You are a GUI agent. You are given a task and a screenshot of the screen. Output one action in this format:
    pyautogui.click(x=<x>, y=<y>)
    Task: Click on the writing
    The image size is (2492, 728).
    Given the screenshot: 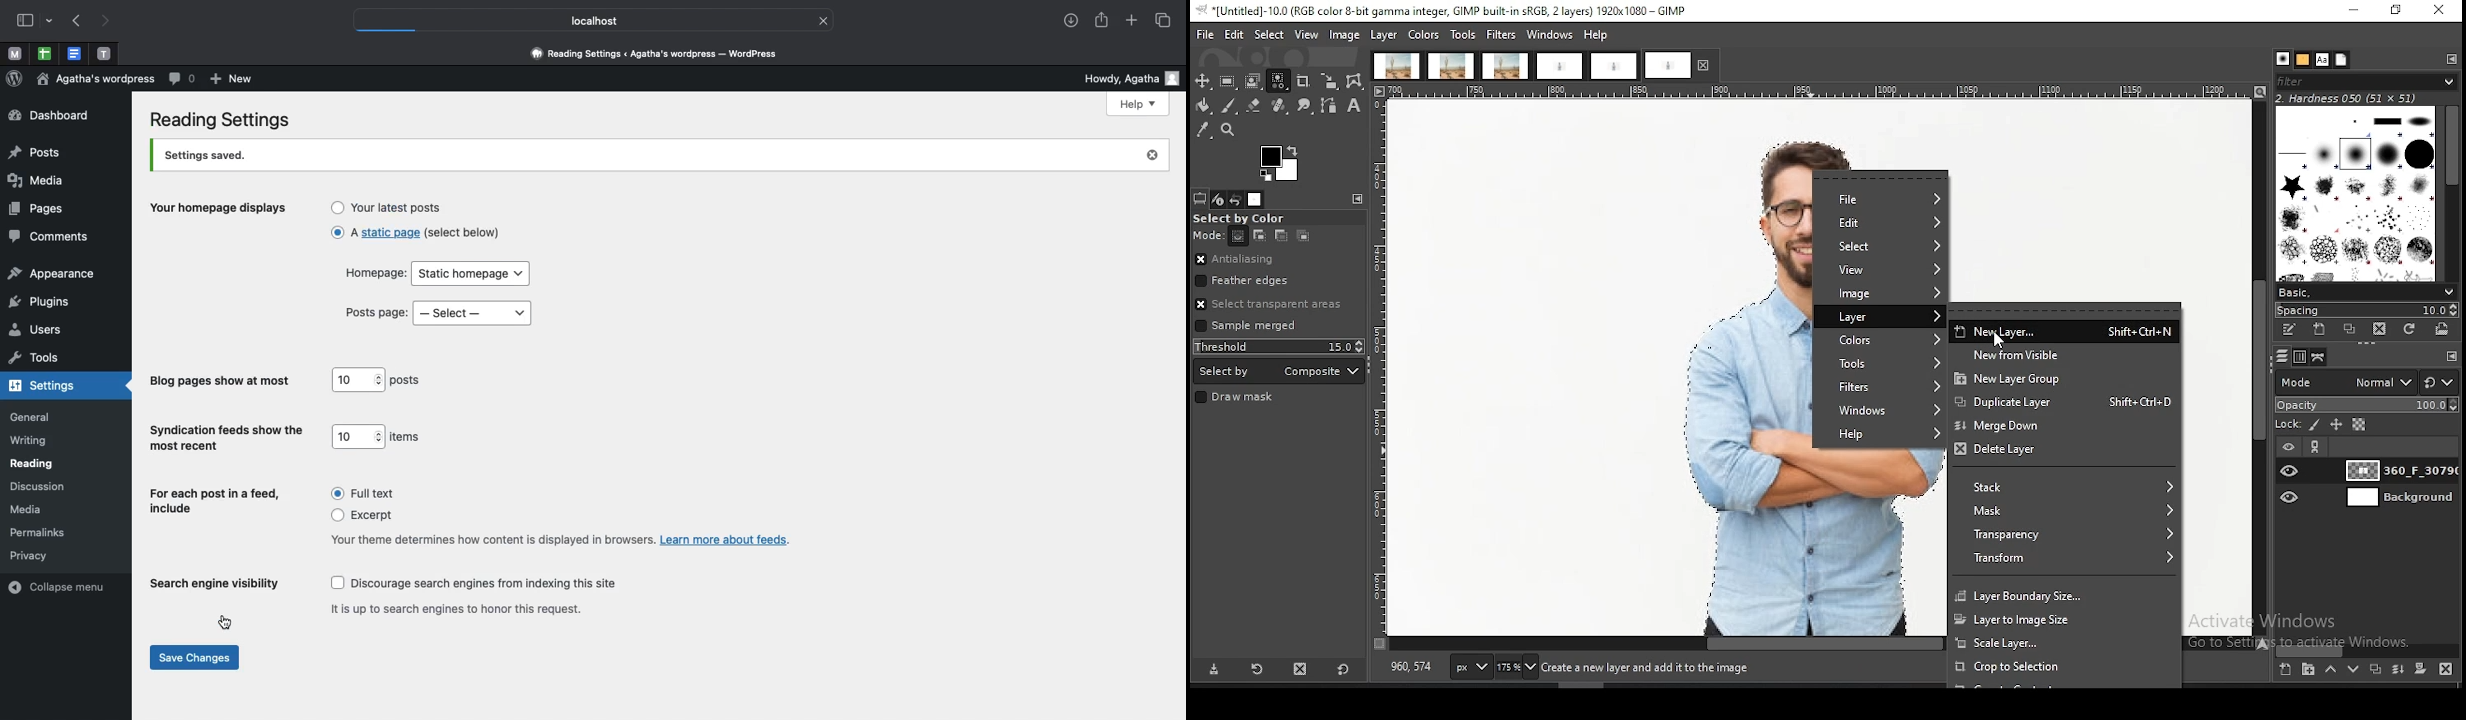 What is the action you would take?
    pyautogui.click(x=30, y=442)
    